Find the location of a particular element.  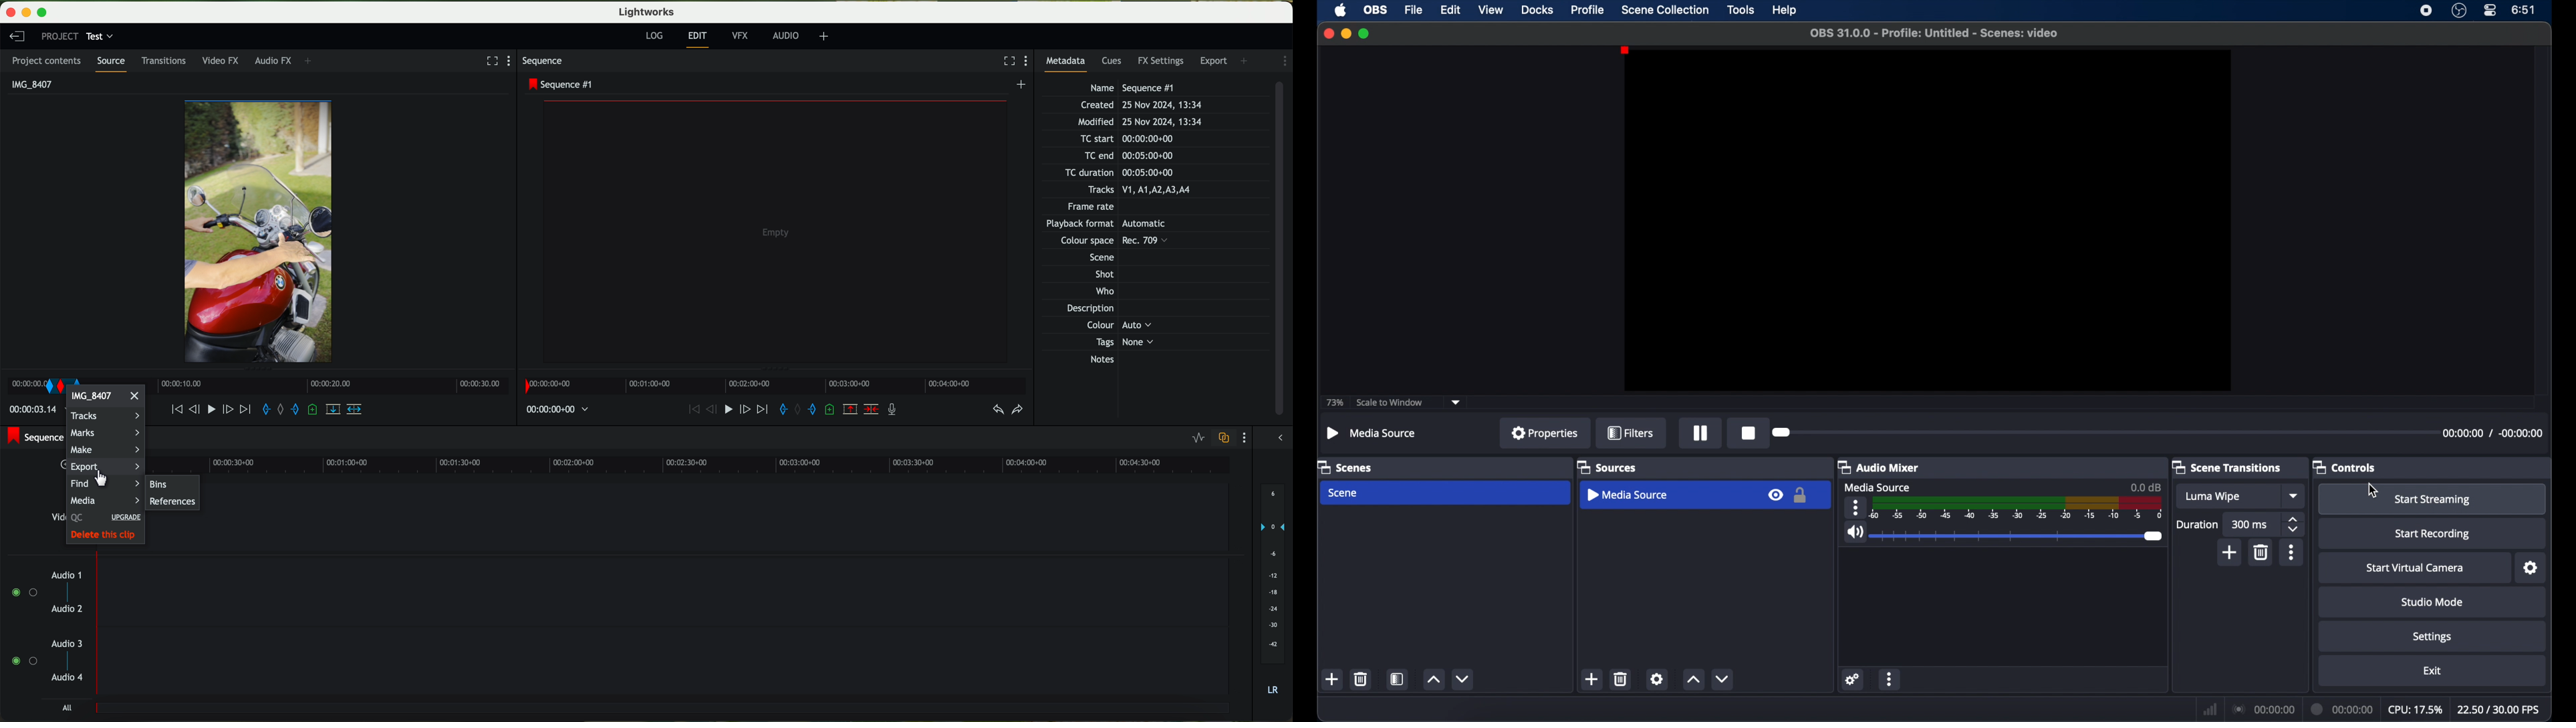

network is located at coordinates (2210, 709).